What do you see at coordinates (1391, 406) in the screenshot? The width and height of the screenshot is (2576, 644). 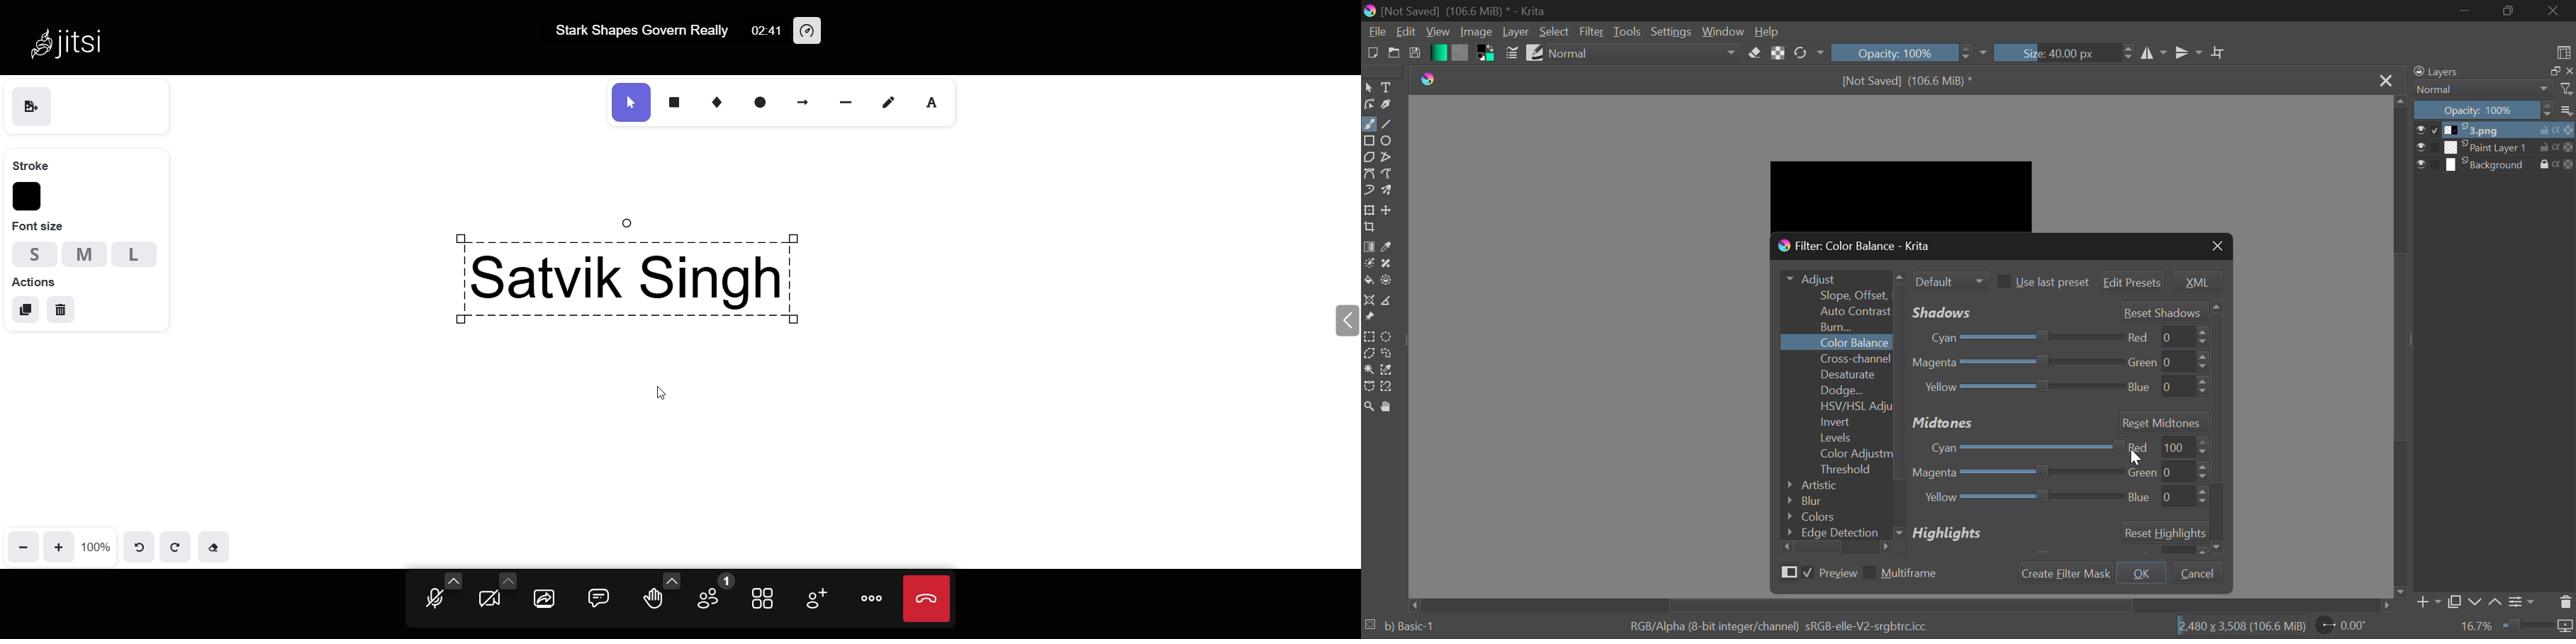 I see `Pan` at bounding box center [1391, 406].